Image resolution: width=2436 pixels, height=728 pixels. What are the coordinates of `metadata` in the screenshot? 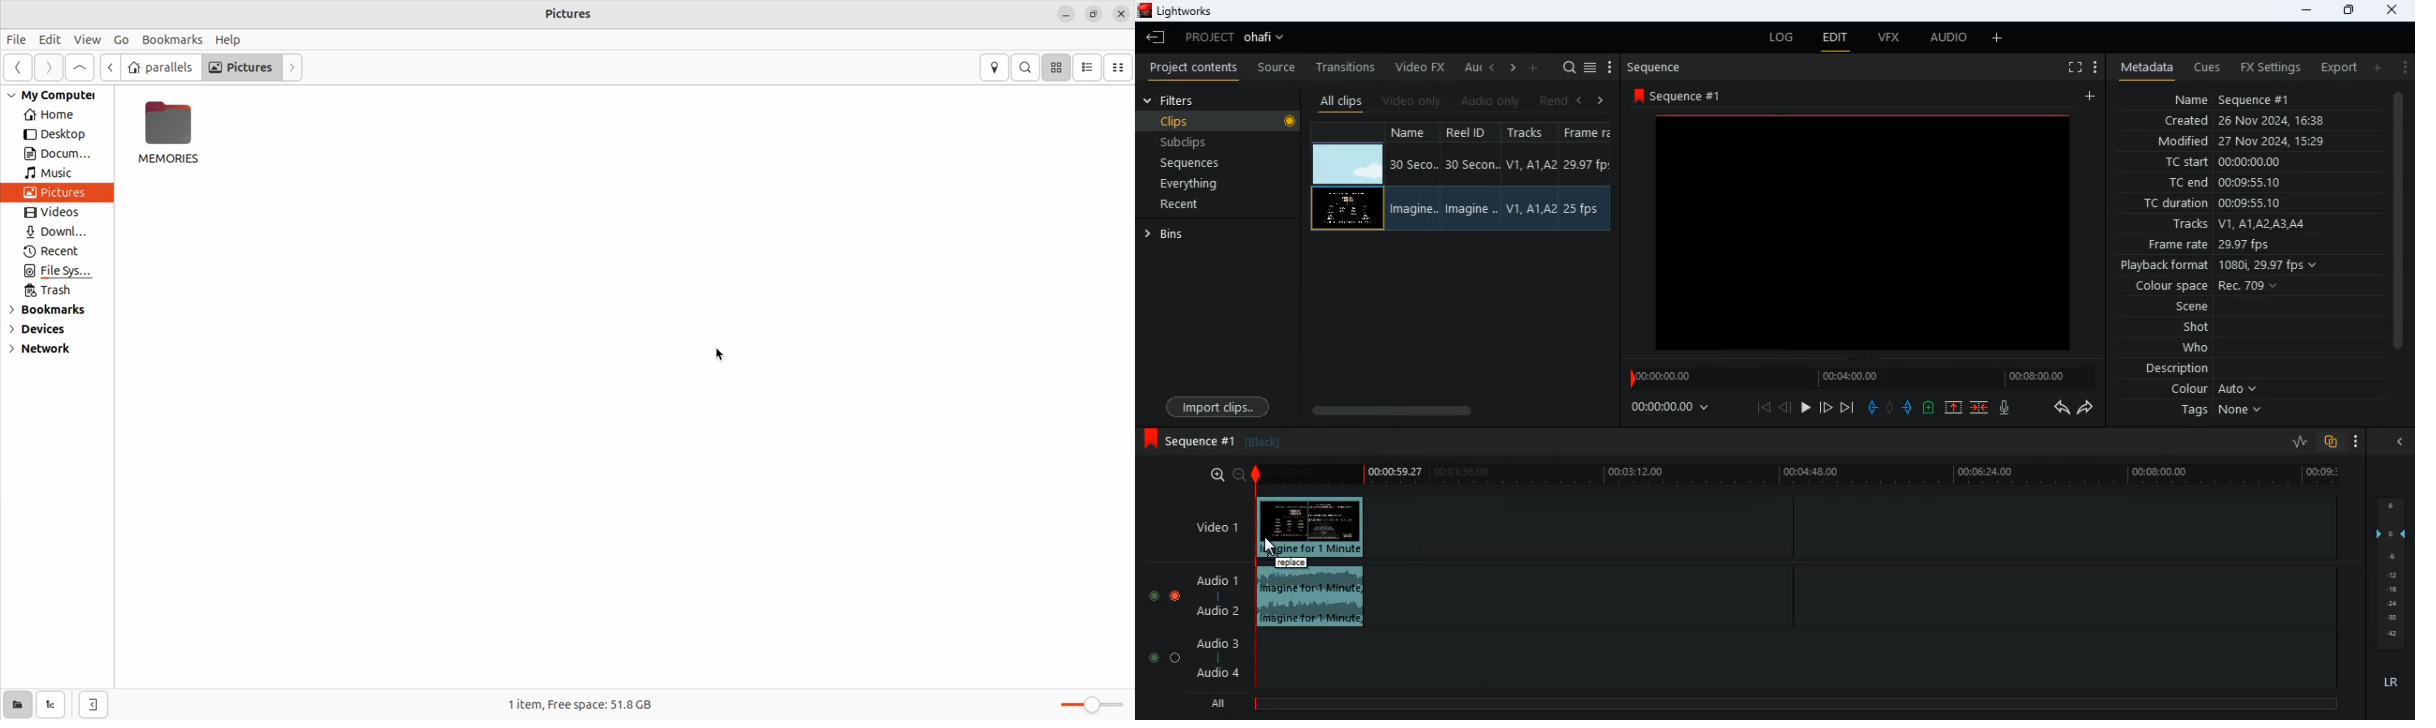 It's located at (2142, 68).